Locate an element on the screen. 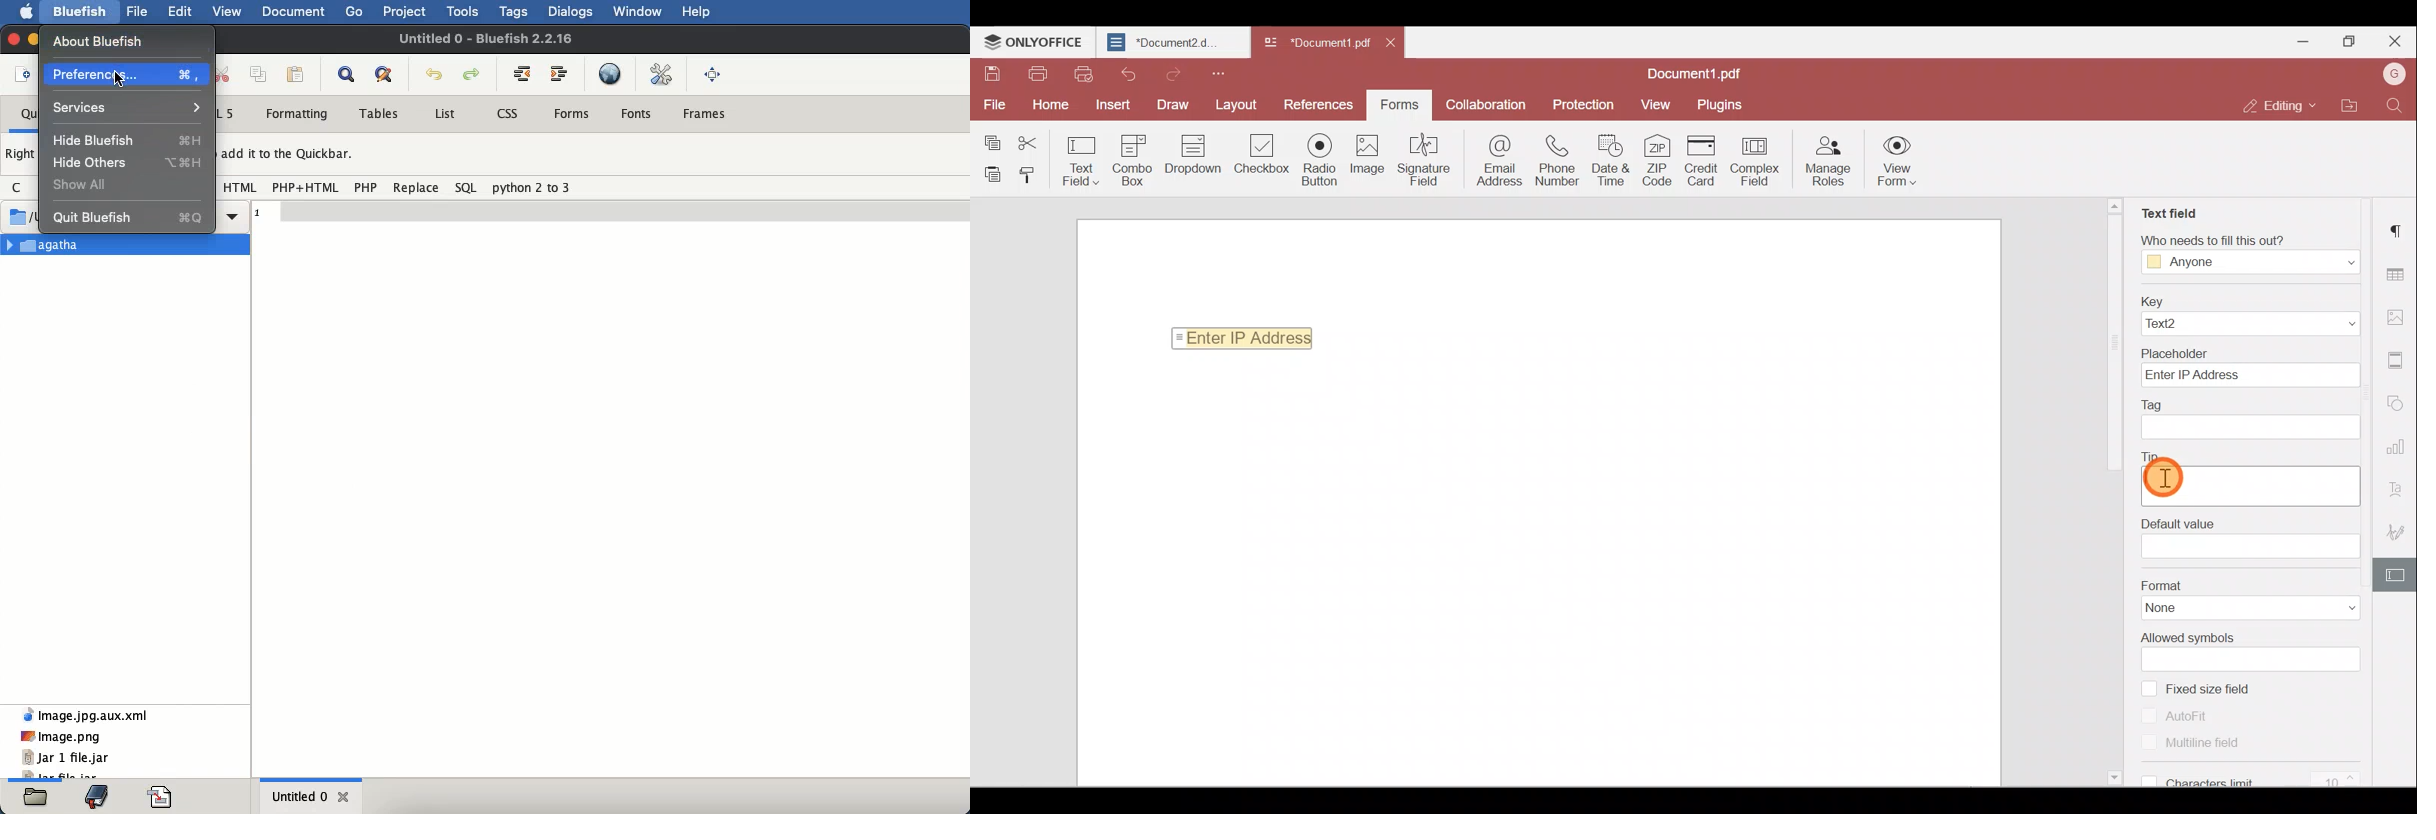 The width and height of the screenshot is (2436, 840). Enter IP Address is located at coordinates (1238, 338).